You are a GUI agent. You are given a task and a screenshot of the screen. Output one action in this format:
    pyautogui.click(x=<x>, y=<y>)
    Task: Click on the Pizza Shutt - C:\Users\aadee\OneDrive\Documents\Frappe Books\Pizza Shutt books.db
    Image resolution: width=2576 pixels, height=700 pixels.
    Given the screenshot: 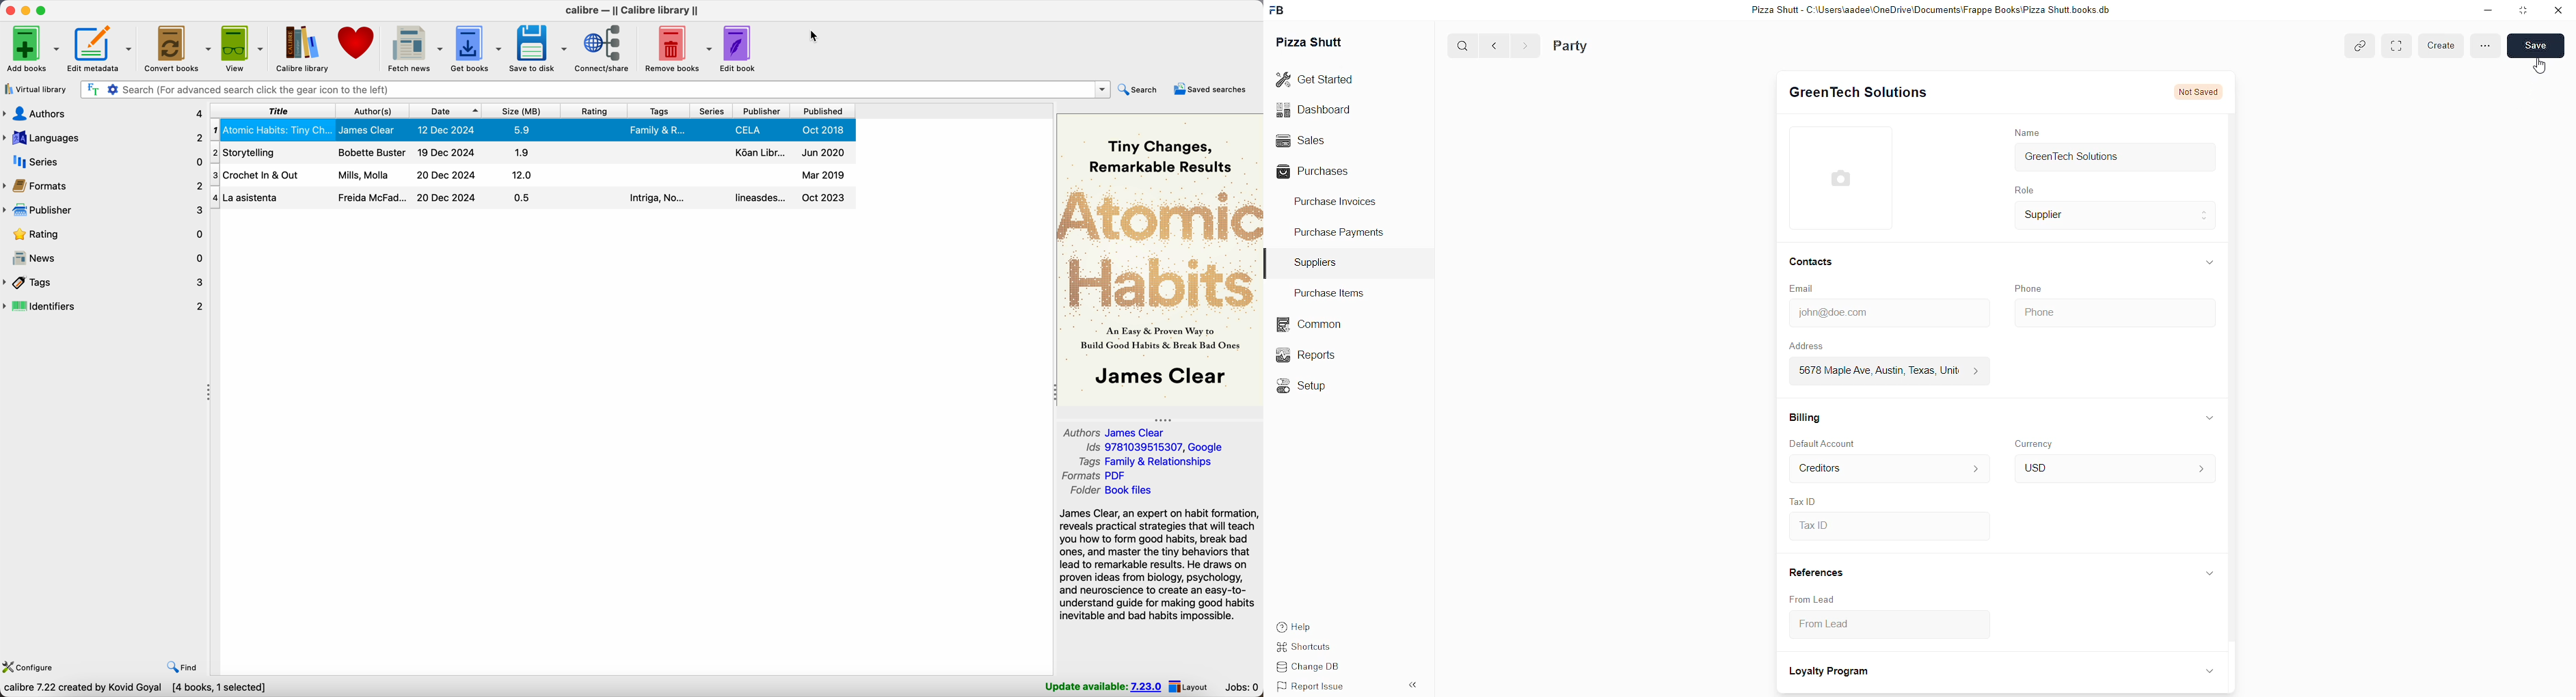 What is the action you would take?
    pyautogui.click(x=1929, y=12)
    